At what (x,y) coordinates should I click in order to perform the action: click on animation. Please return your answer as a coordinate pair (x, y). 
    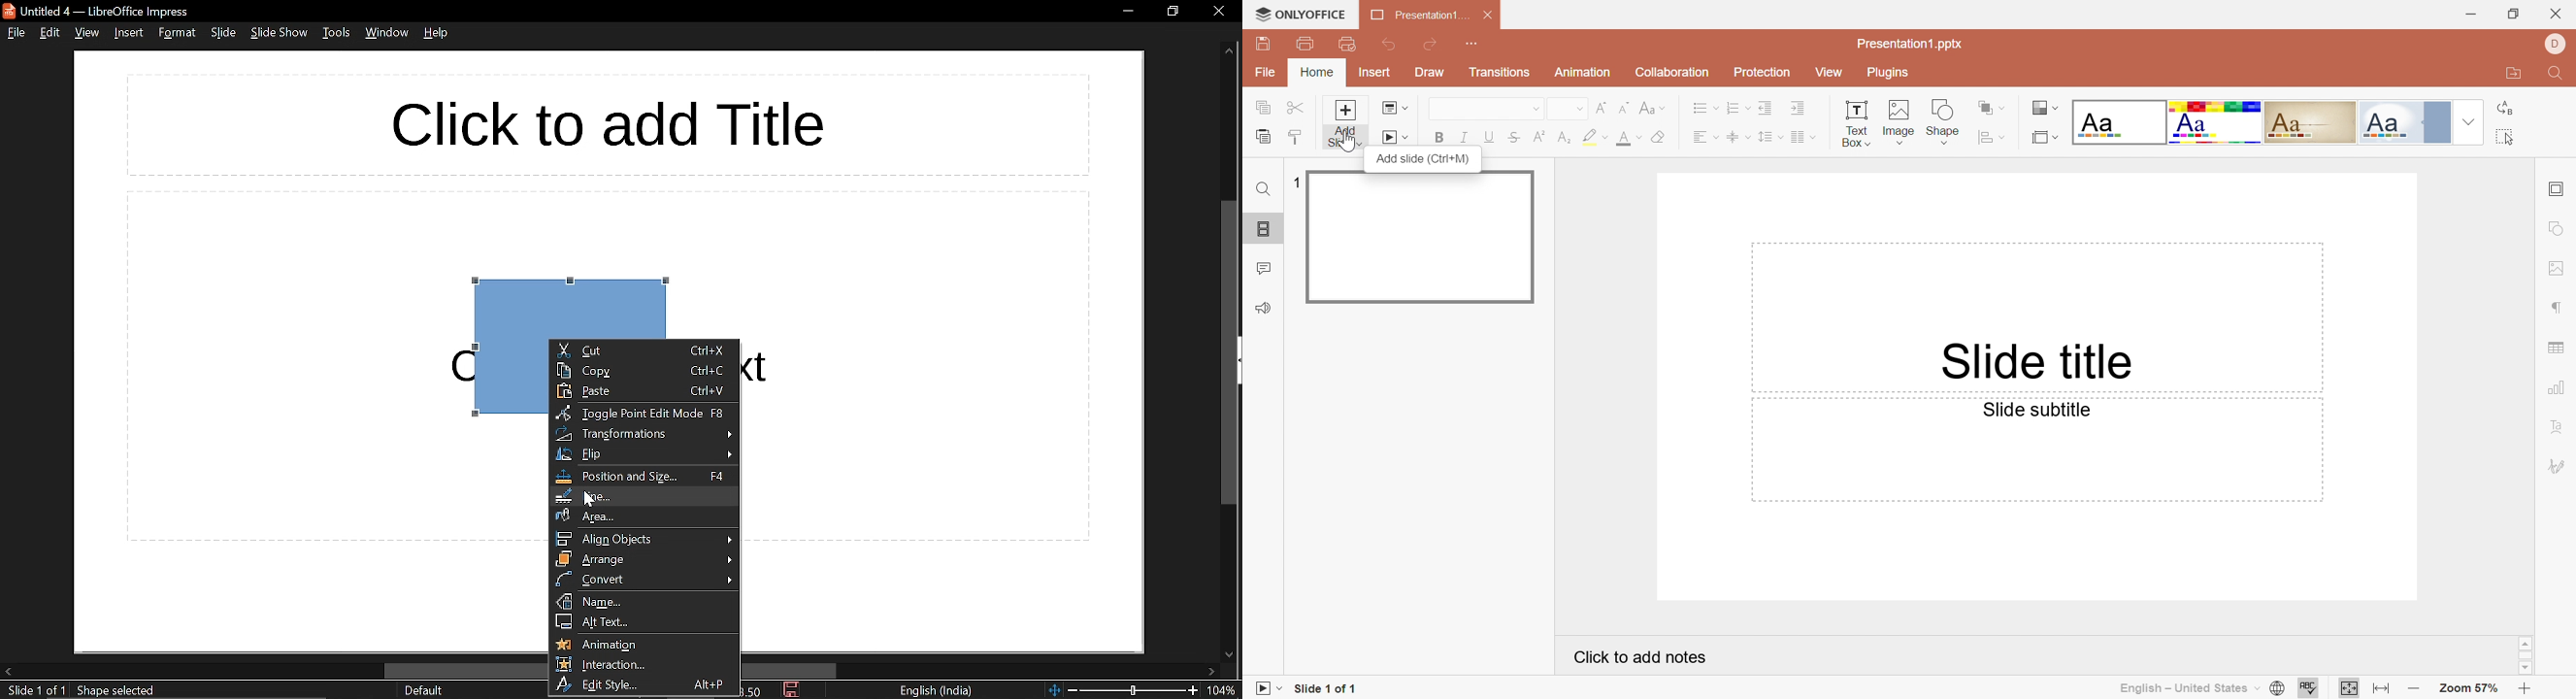
    Looking at the image, I should click on (645, 644).